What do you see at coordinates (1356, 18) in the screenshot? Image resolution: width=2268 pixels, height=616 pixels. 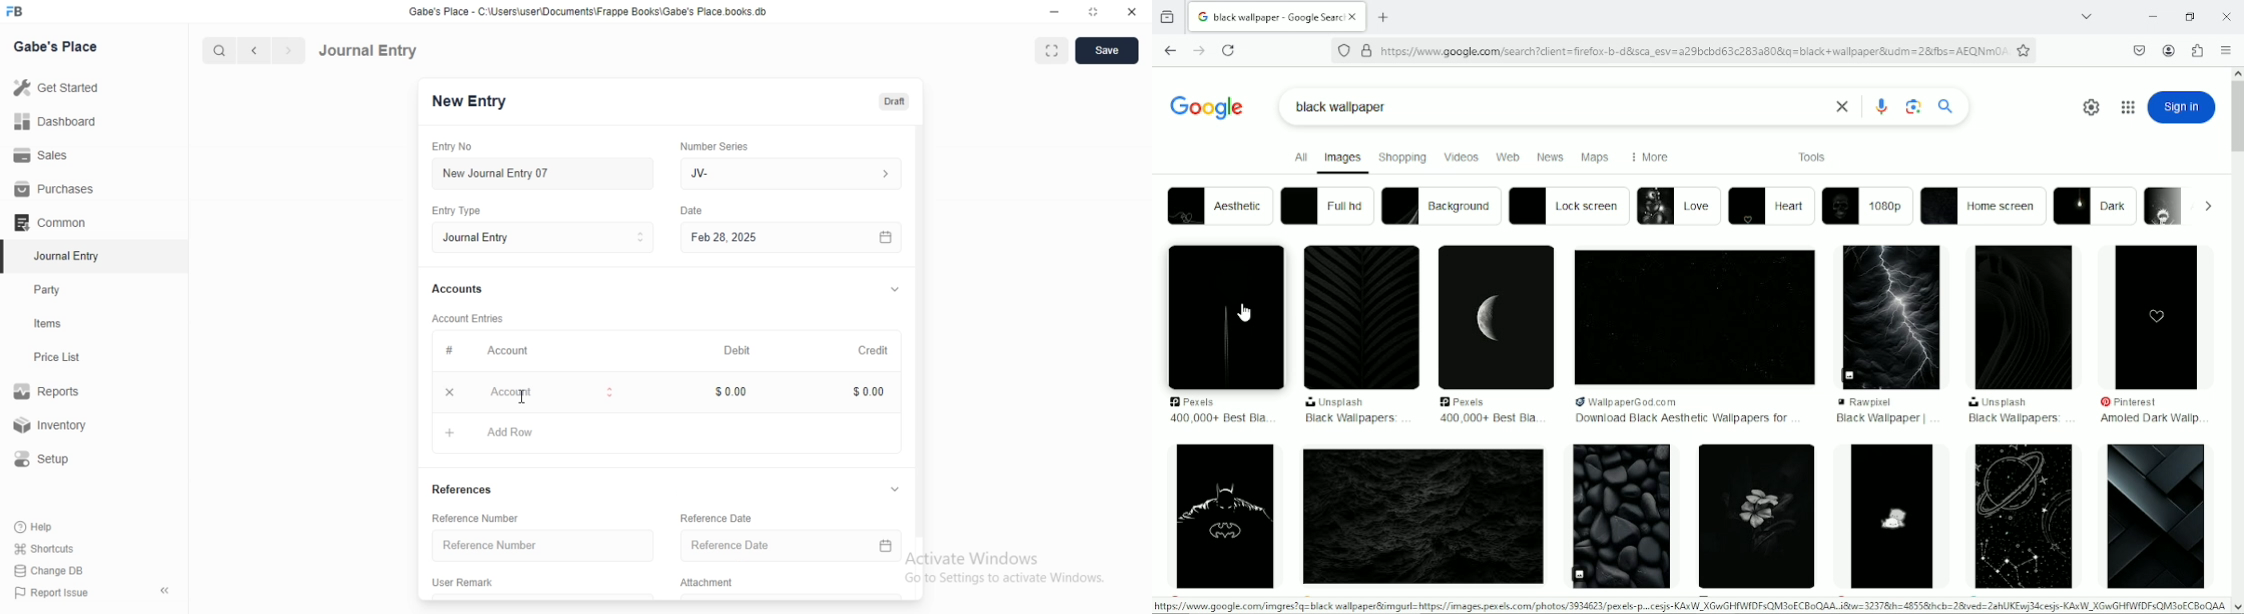 I see `close` at bounding box center [1356, 18].